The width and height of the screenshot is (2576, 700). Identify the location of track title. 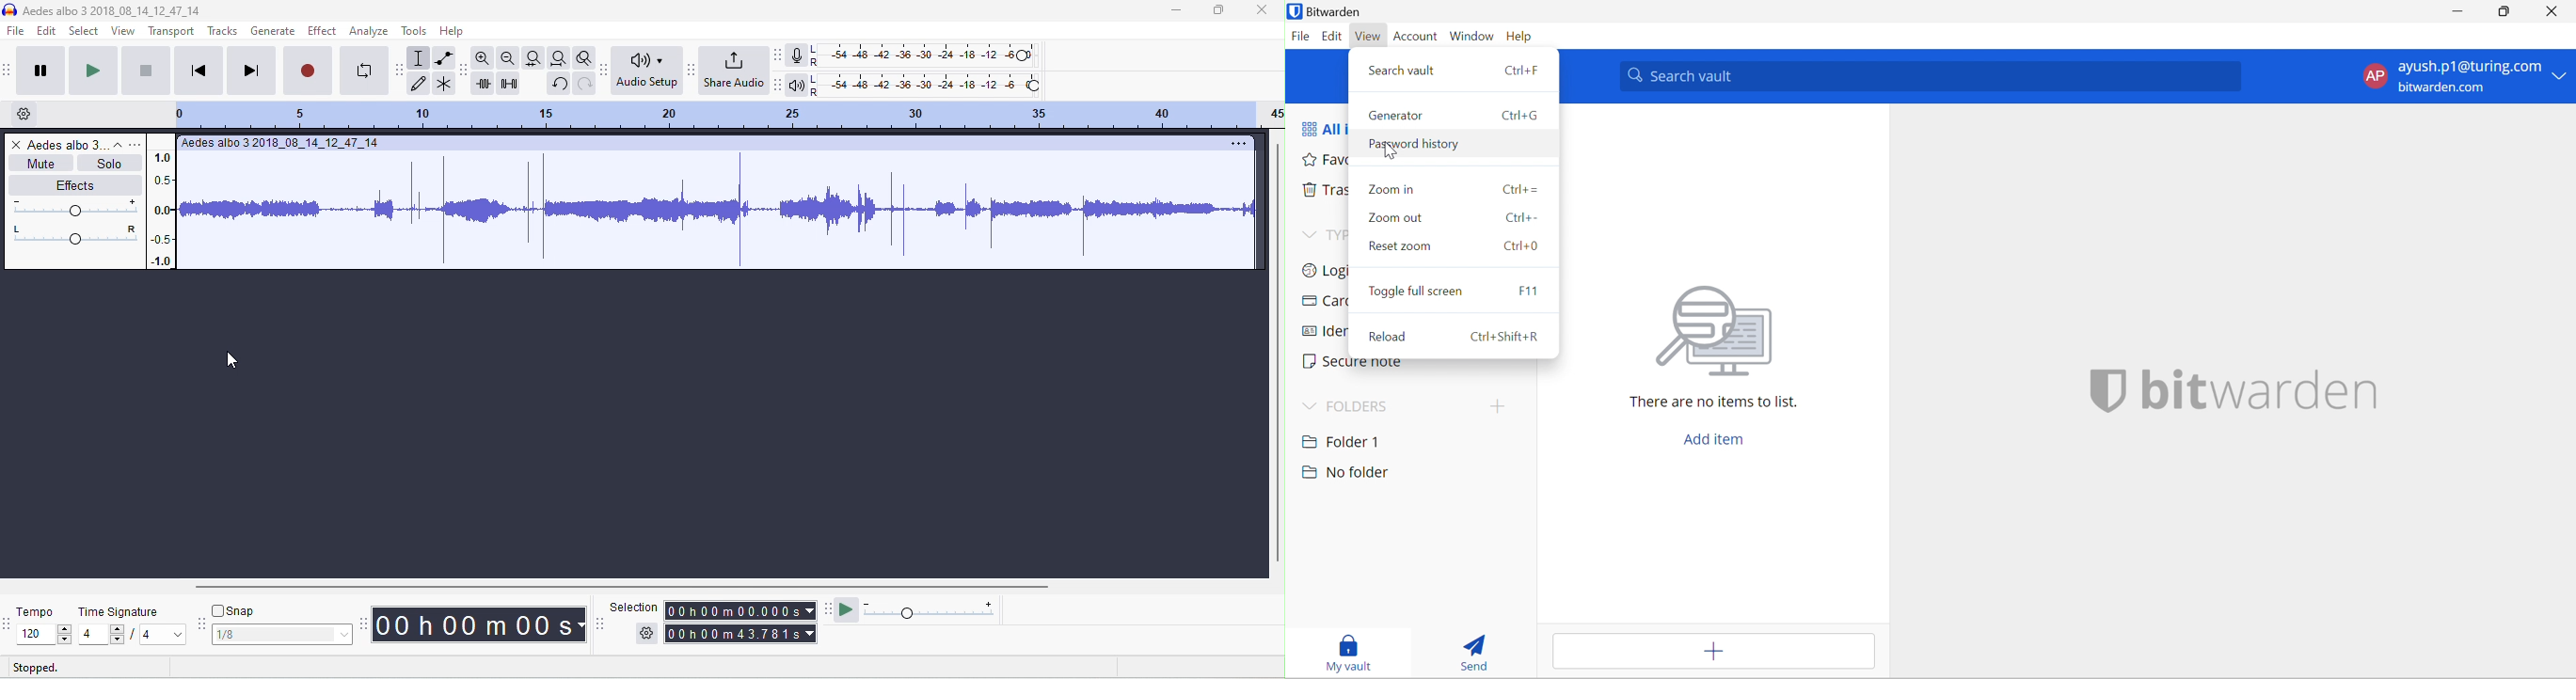
(282, 144).